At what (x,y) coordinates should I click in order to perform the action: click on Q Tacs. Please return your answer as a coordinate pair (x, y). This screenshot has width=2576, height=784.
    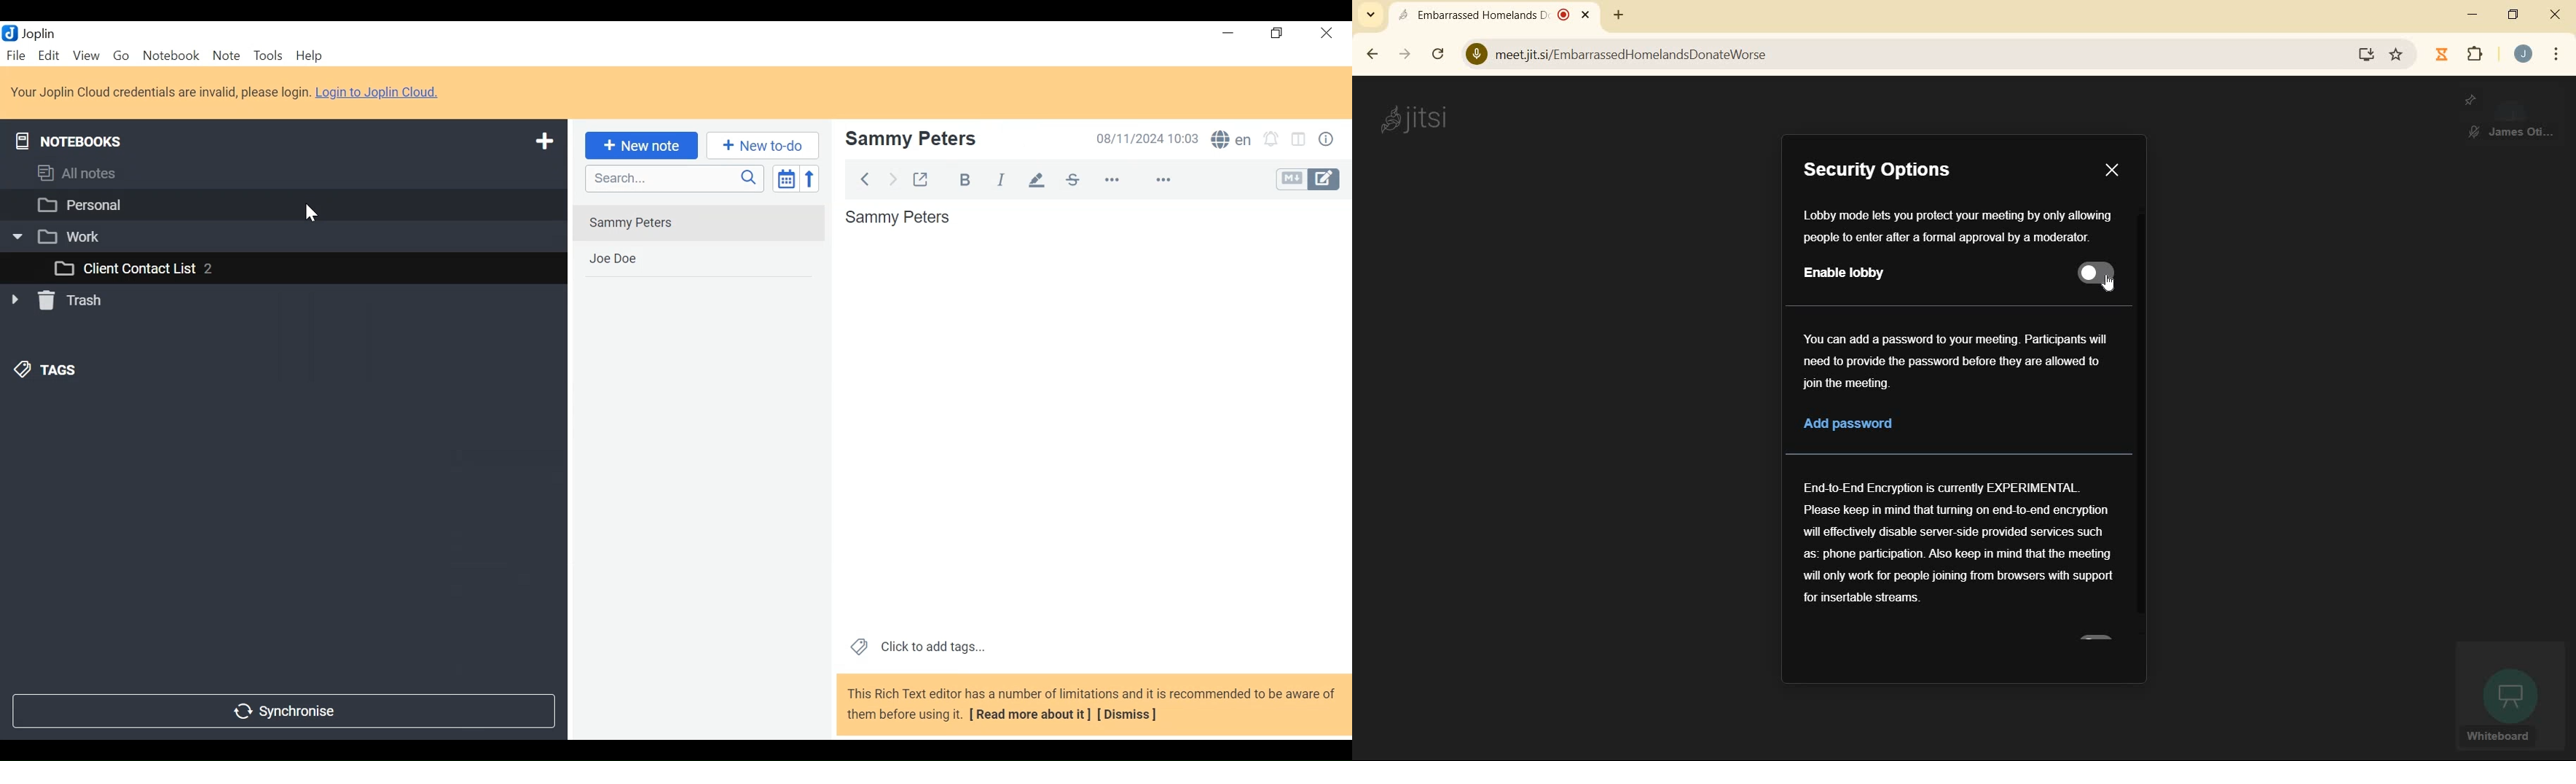
    Looking at the image, I should click on (49, 371).